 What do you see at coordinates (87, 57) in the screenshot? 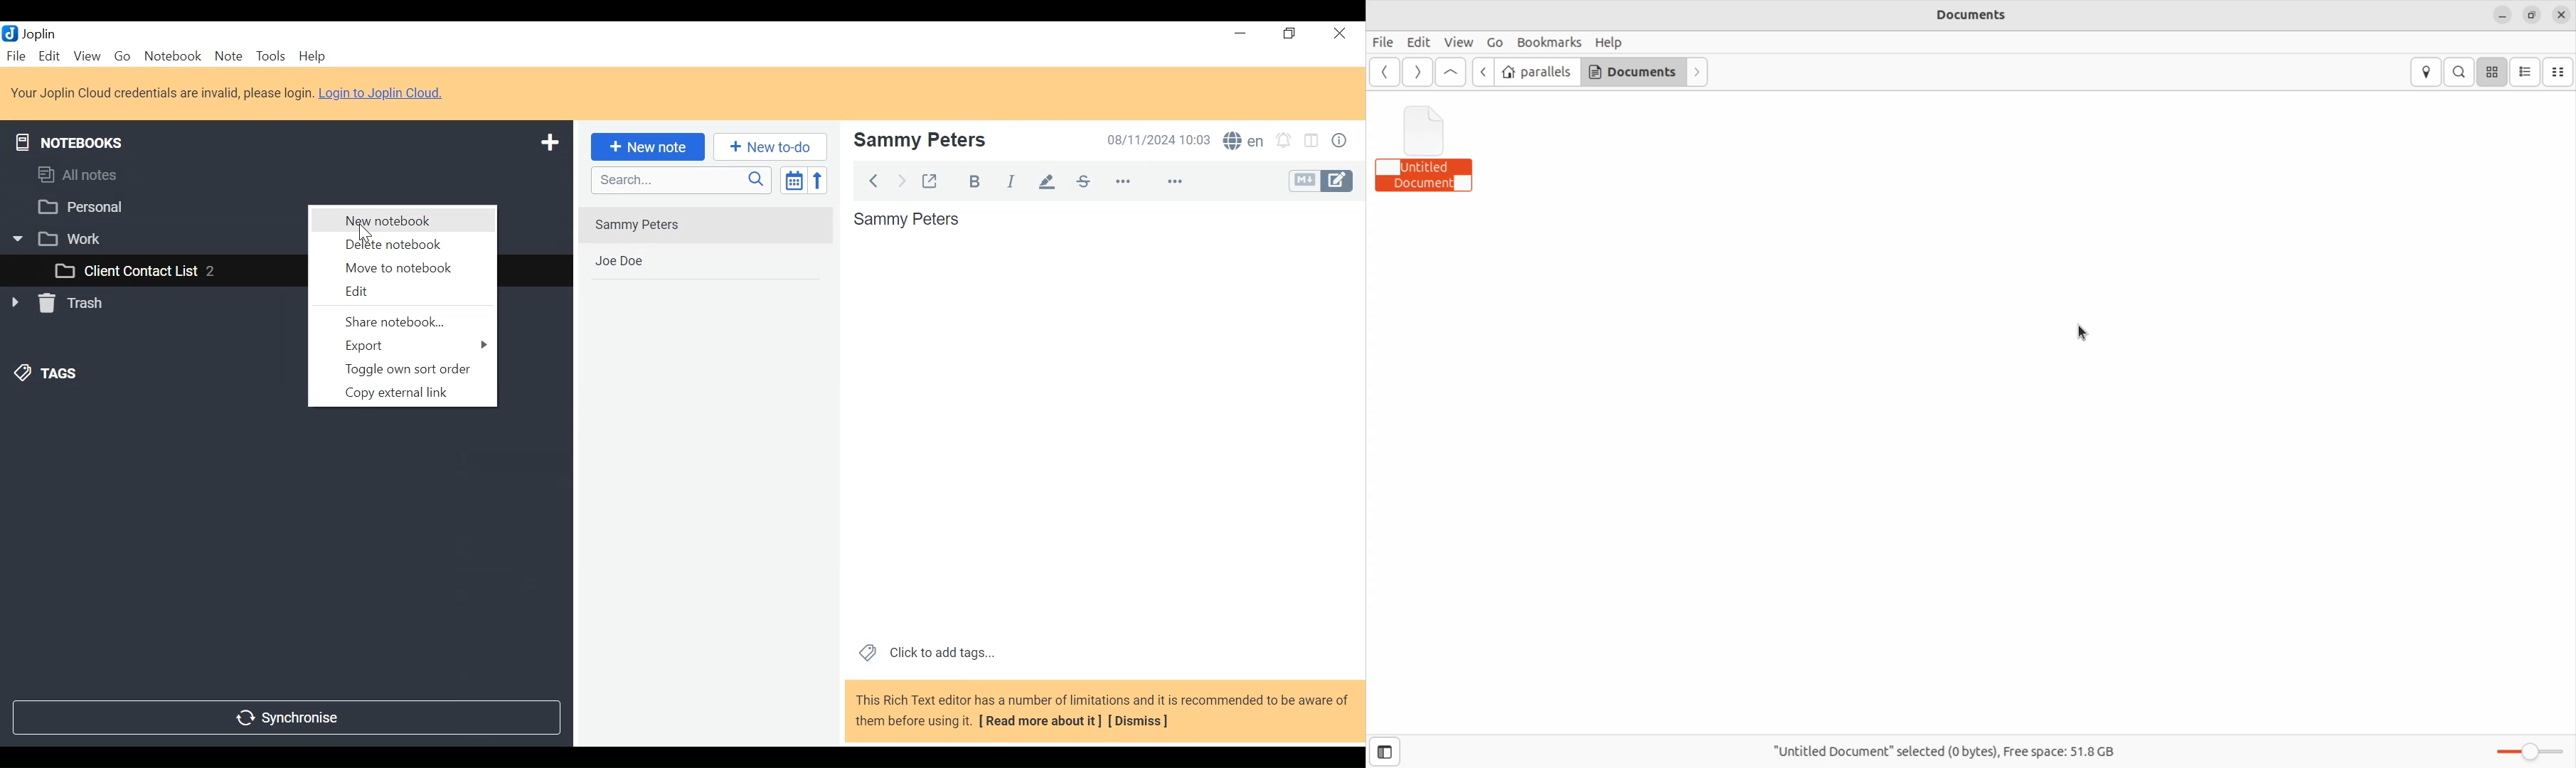
I see `View` at bounding box center [87, 57].